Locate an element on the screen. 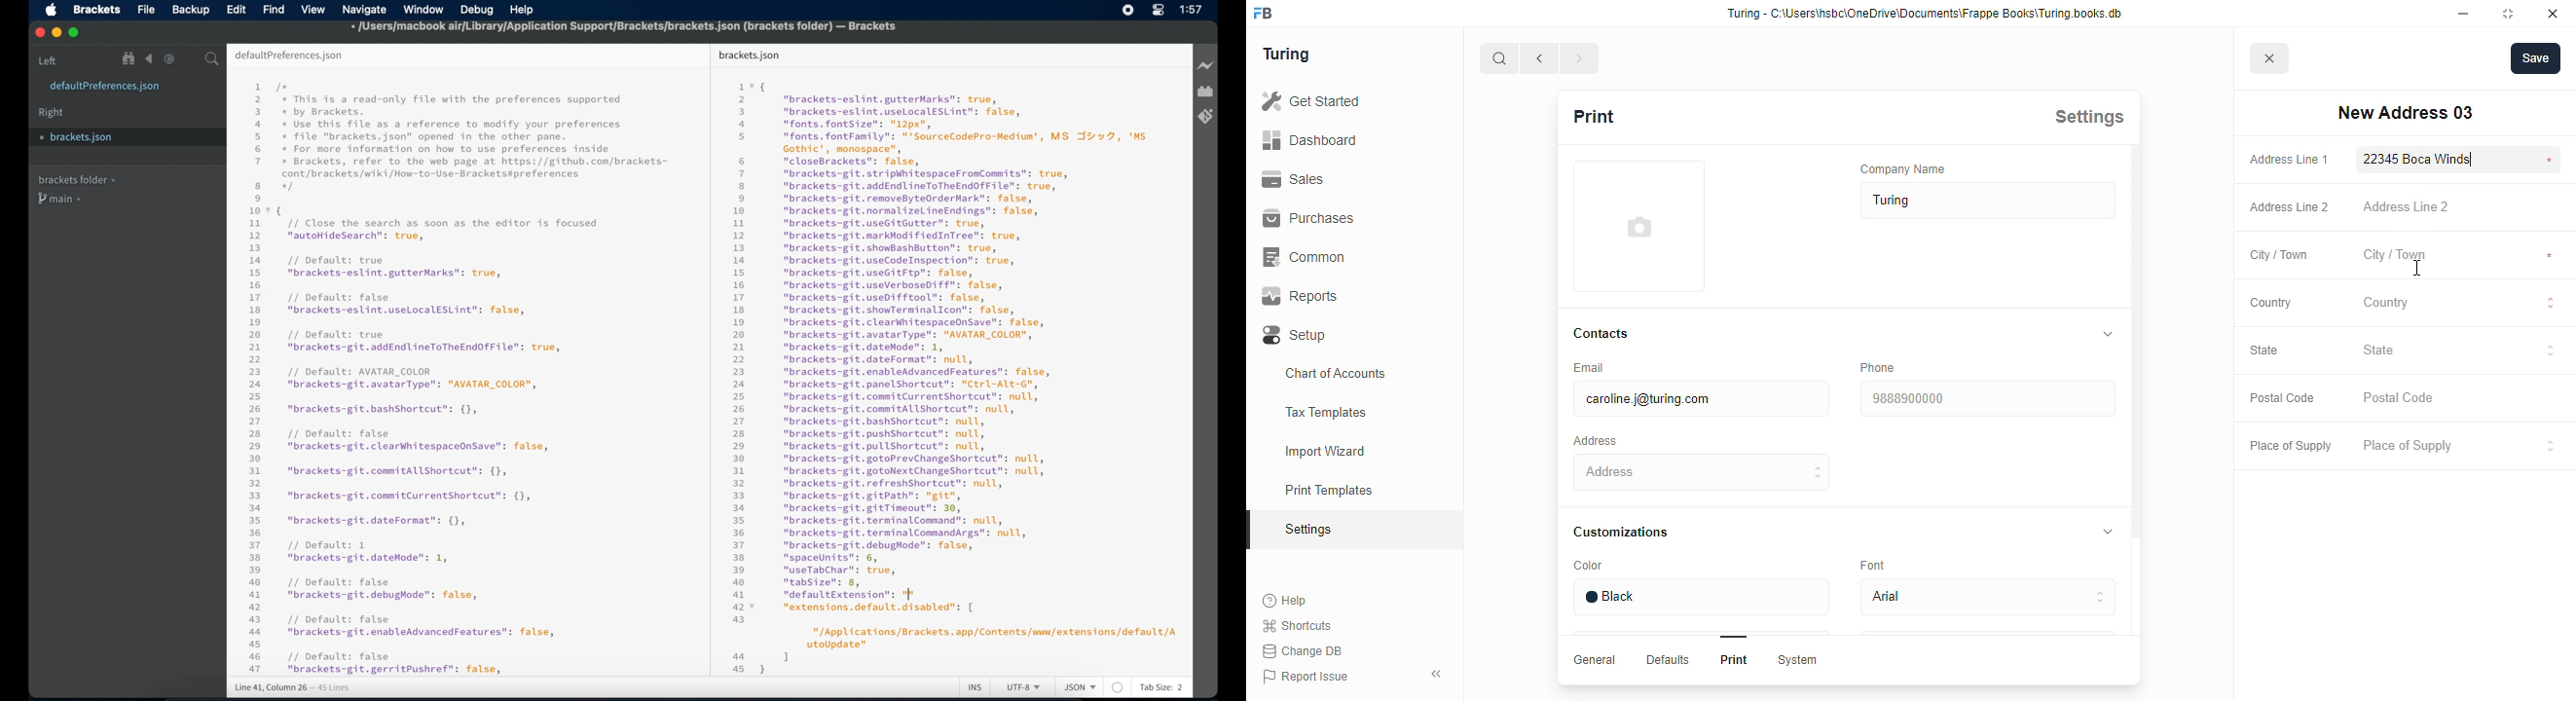 The width and height of the screenshot is (2576, 728). get started is located at coordinates (1310, 101).